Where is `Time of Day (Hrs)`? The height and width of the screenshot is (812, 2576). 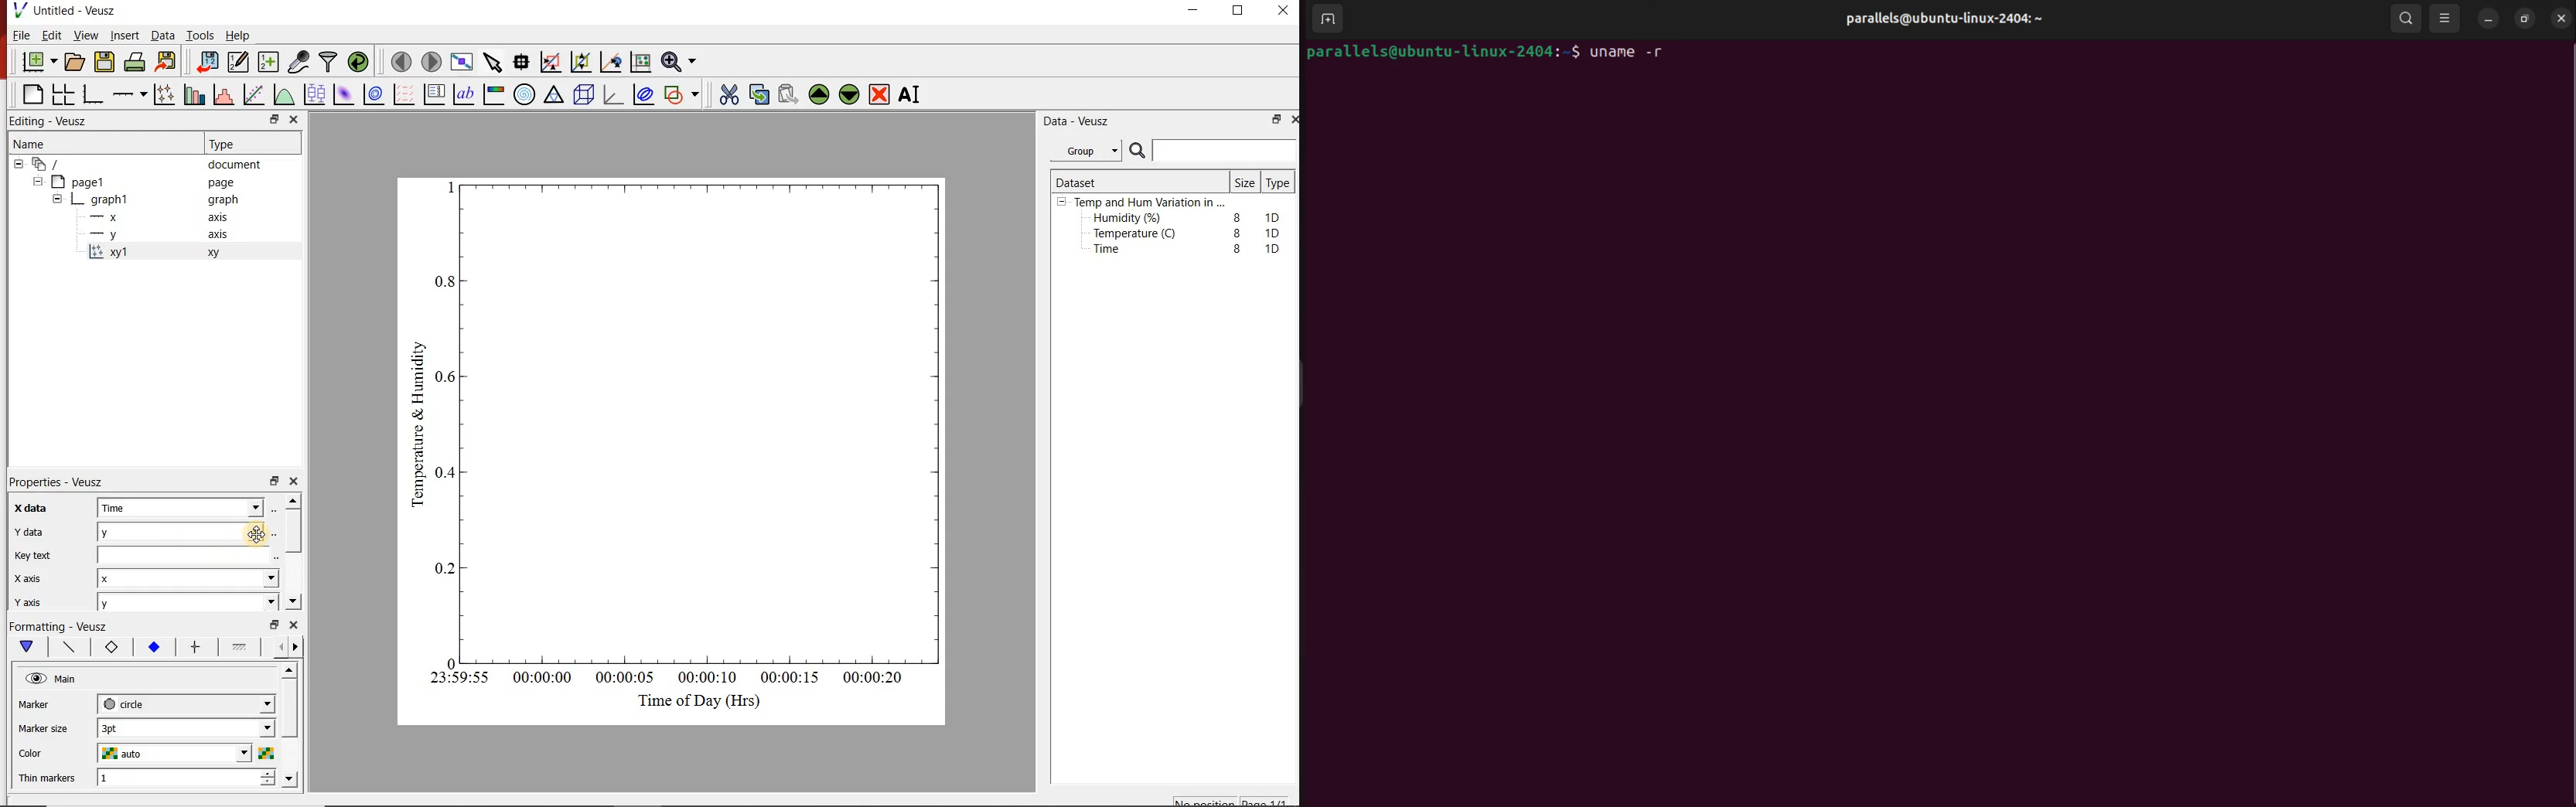
Time of Day (Hrs) is located at coordinates (693, 700).